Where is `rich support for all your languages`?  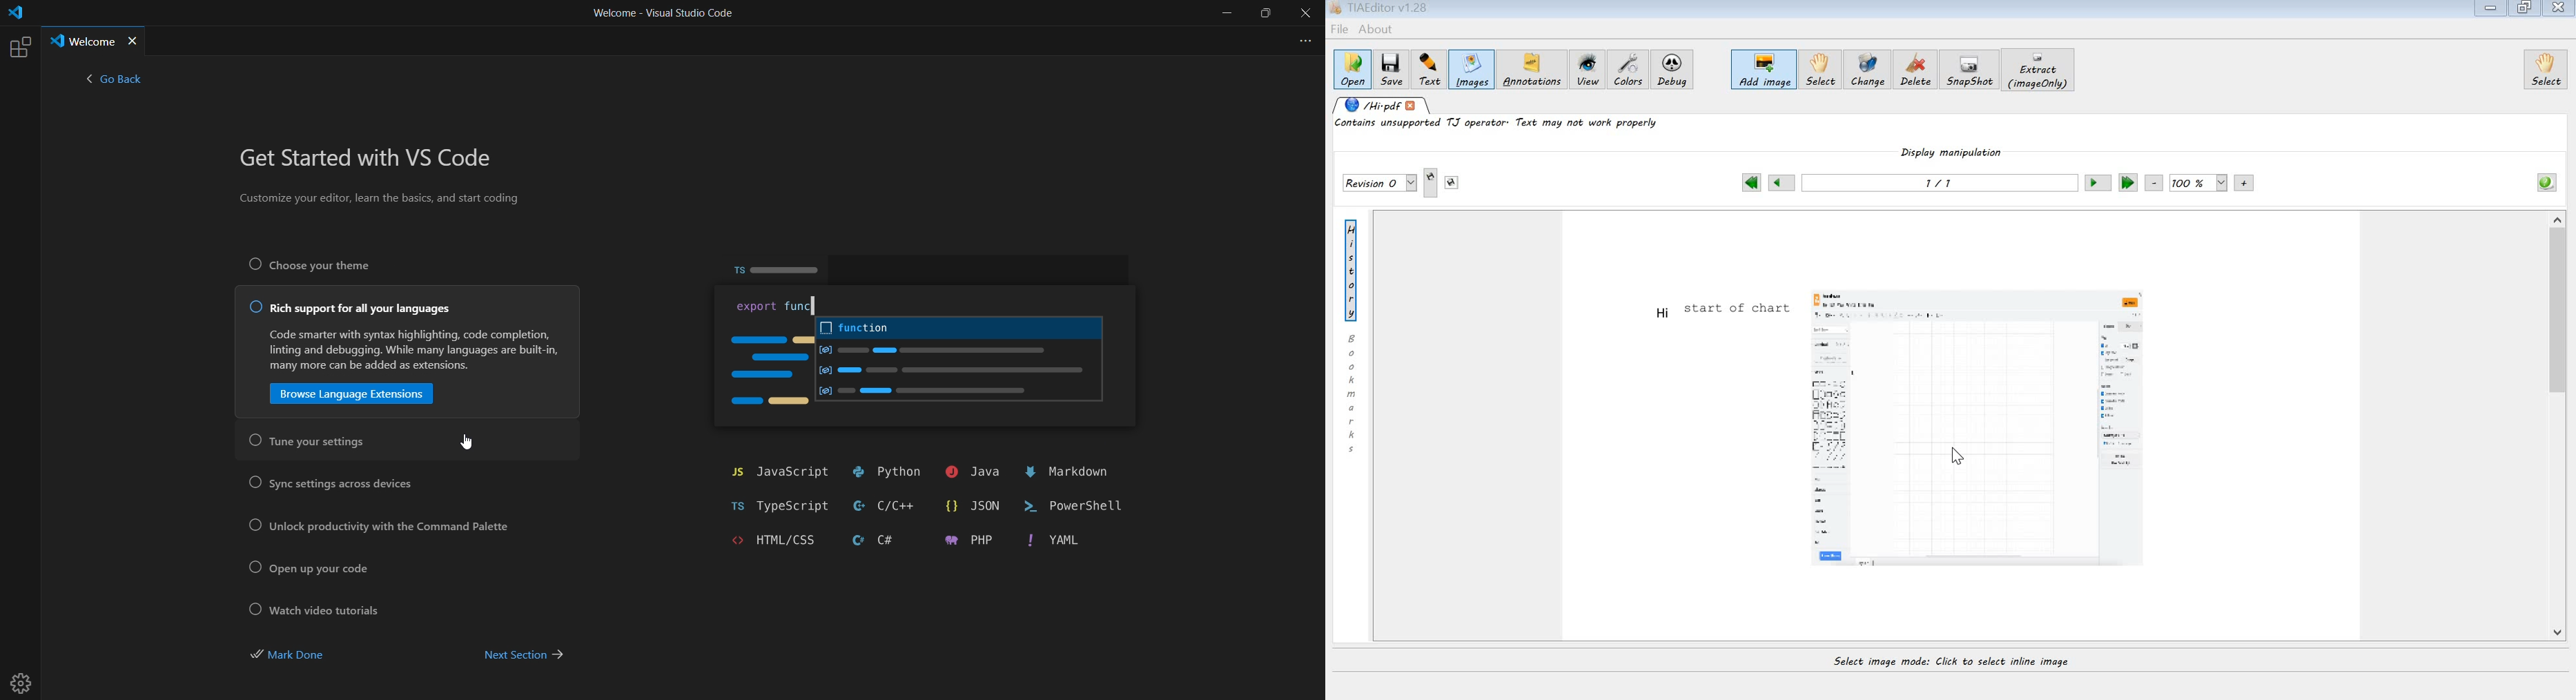 rich support for all your languages is located at coordinates (348, 309).